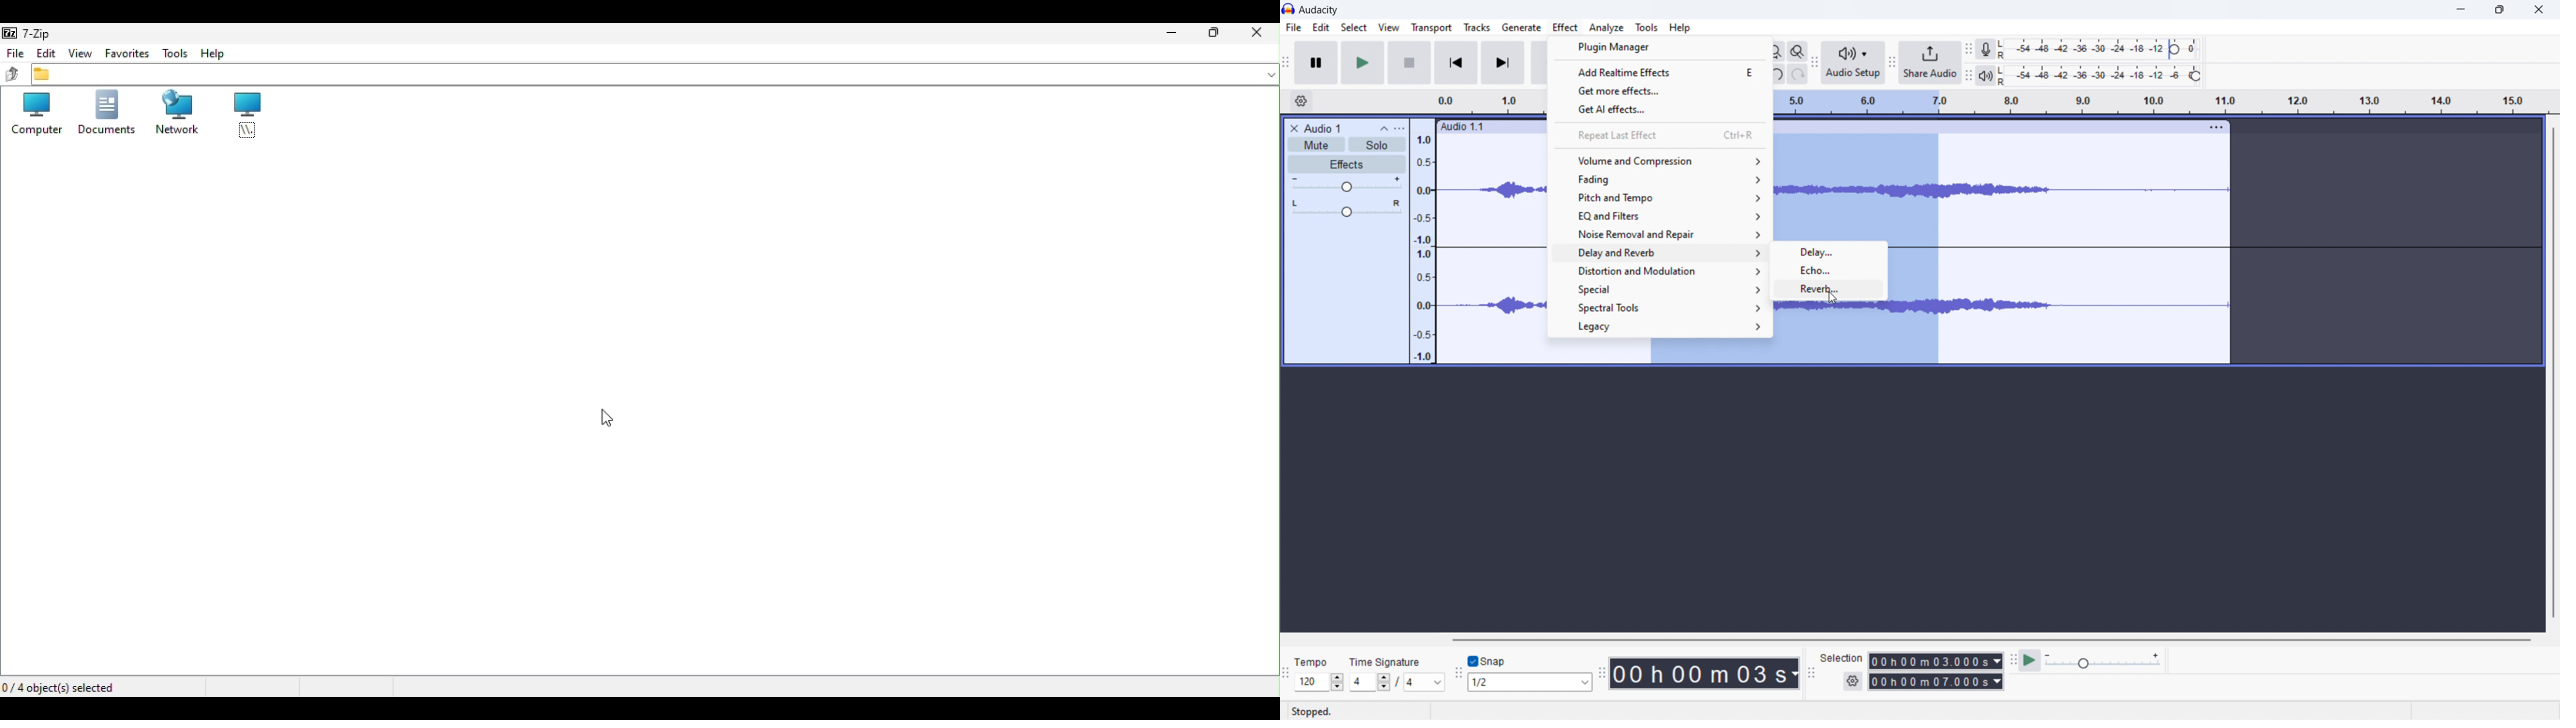  I want to click on help, so click(1679, 28).